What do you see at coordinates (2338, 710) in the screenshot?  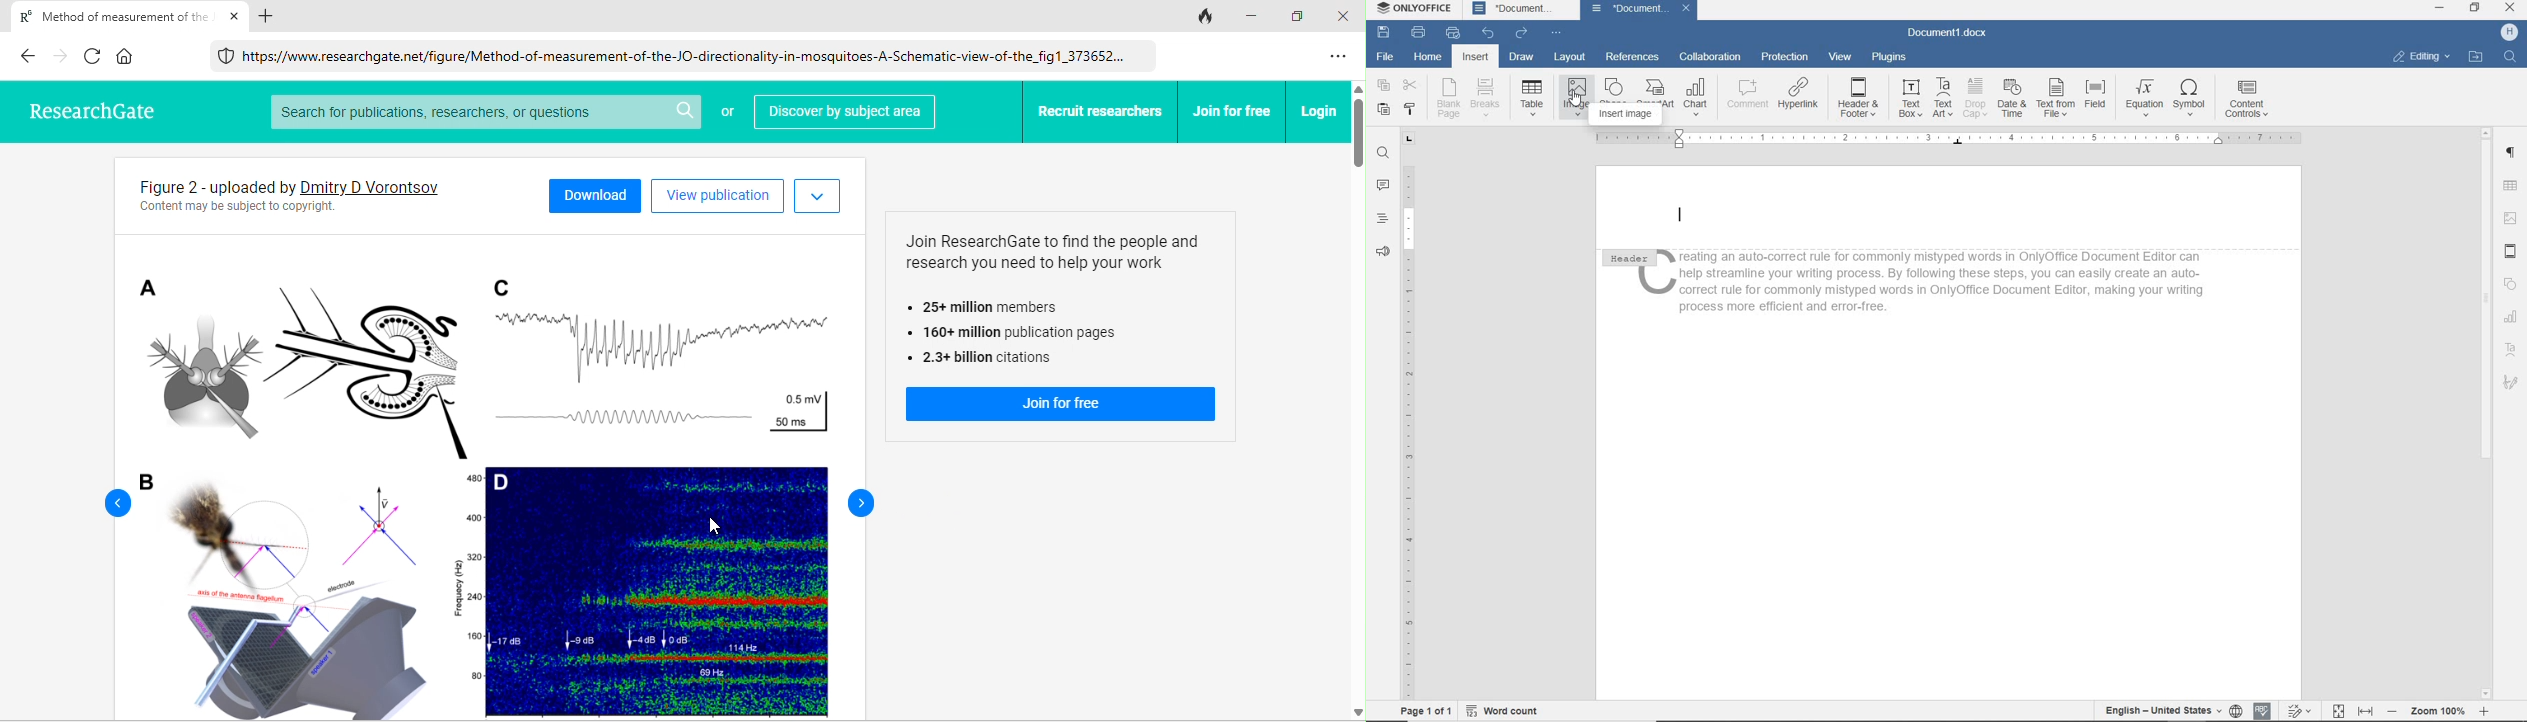 I see `Fit to page` at bounding box center [2338, 710].